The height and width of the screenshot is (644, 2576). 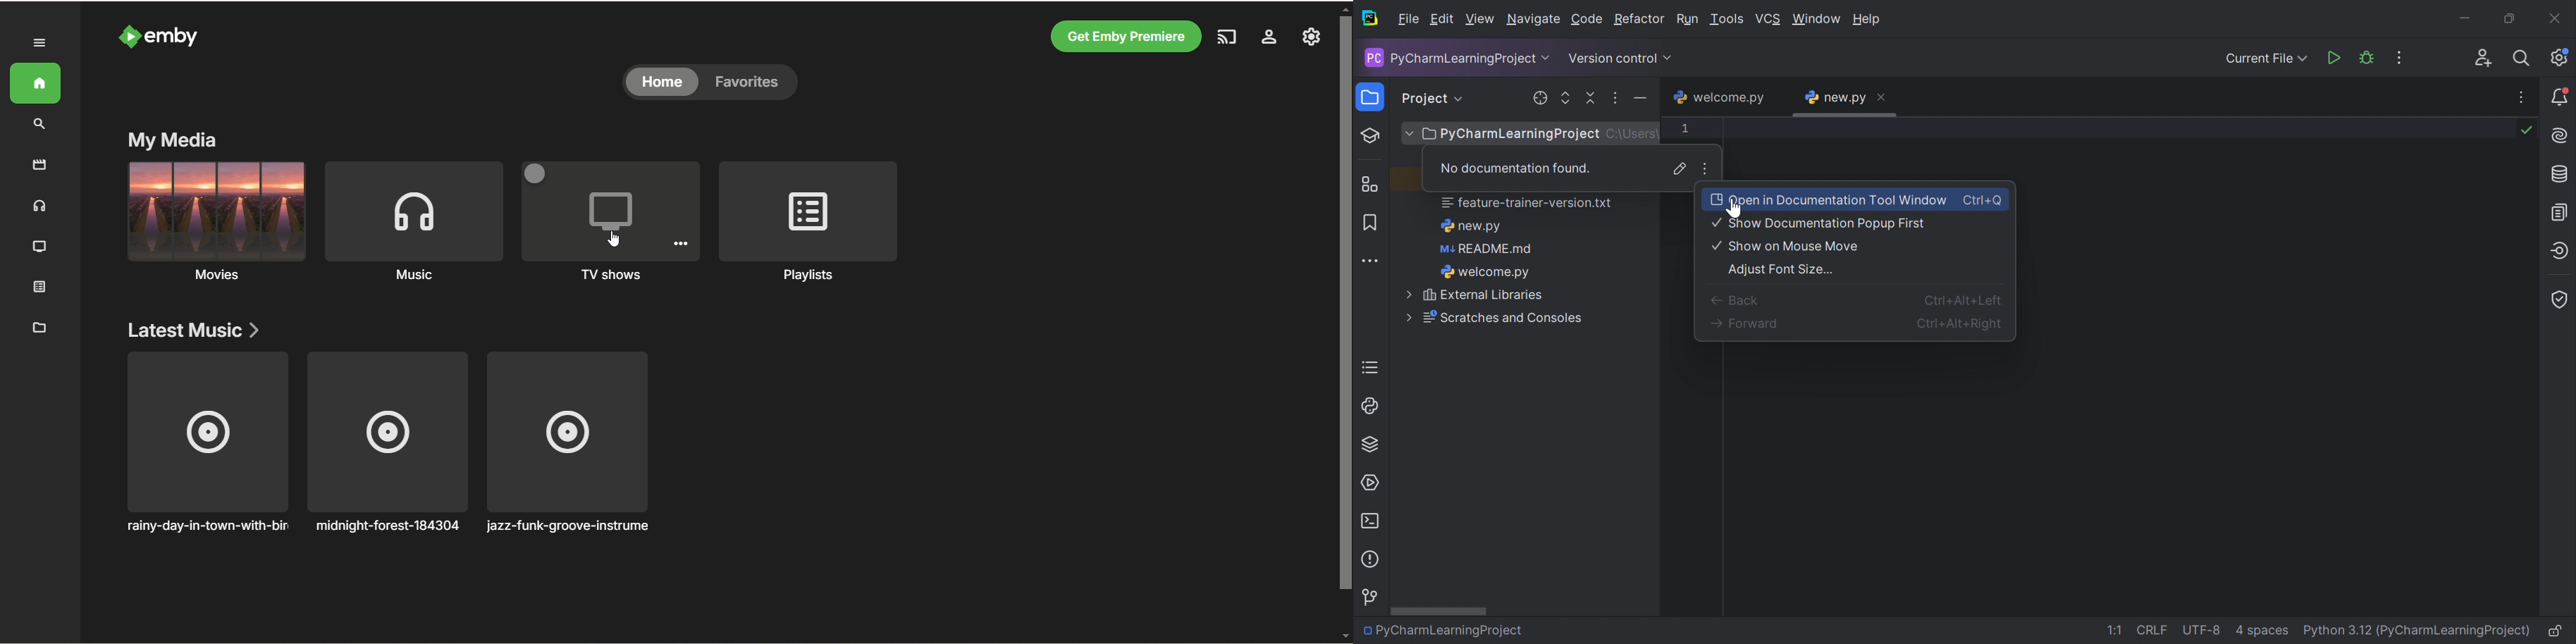 What do you see at coordinates (1408, 19) in the screenshot?
I see `File` at bounding box center [1408, 19].